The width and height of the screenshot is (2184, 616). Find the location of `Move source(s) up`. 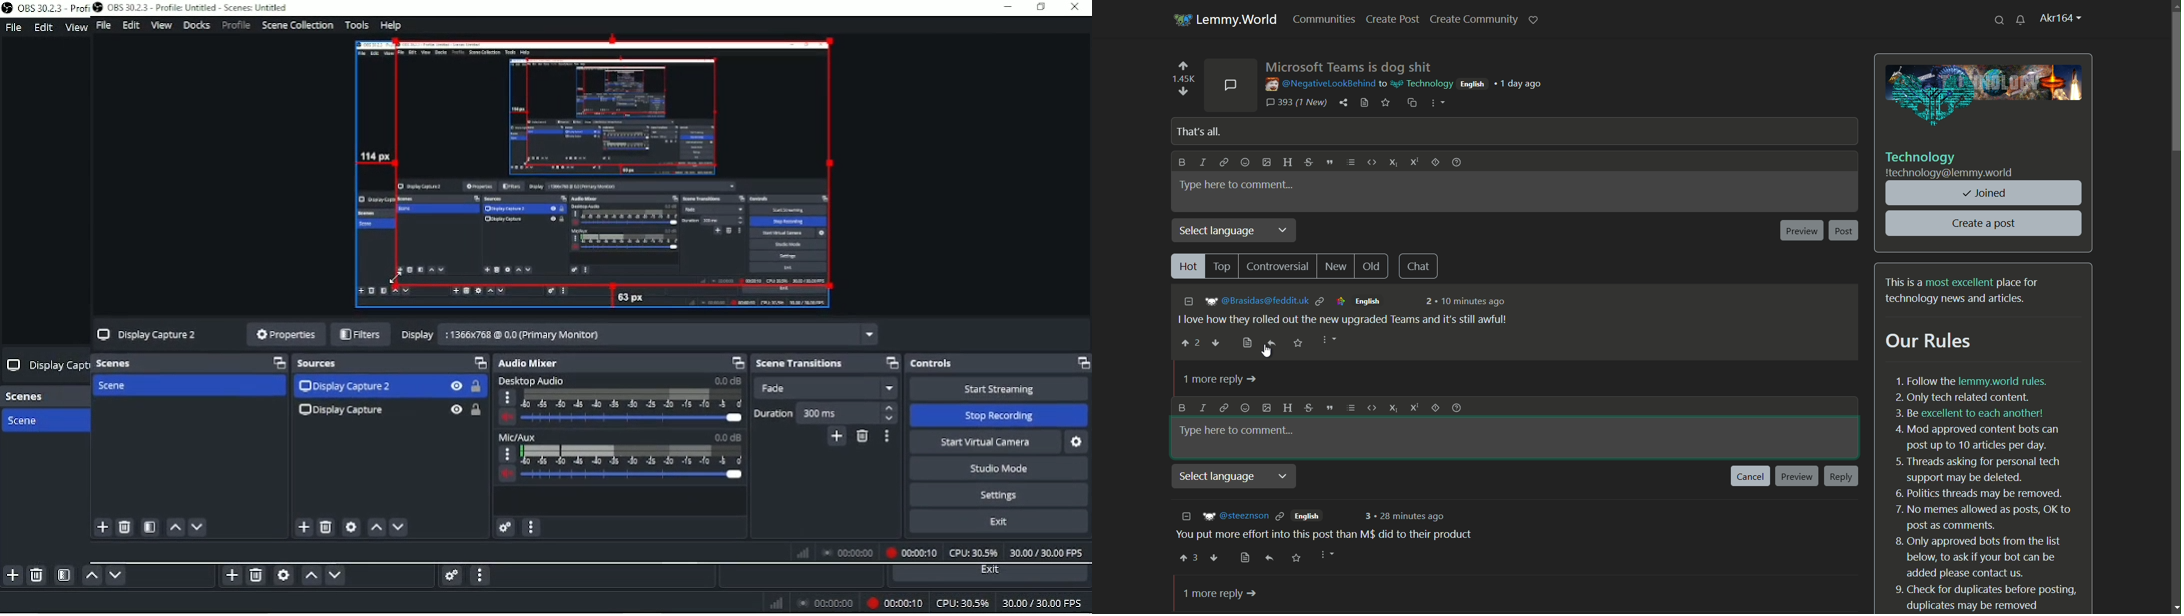

Move source(s) up is located at coordinates (311, 577).